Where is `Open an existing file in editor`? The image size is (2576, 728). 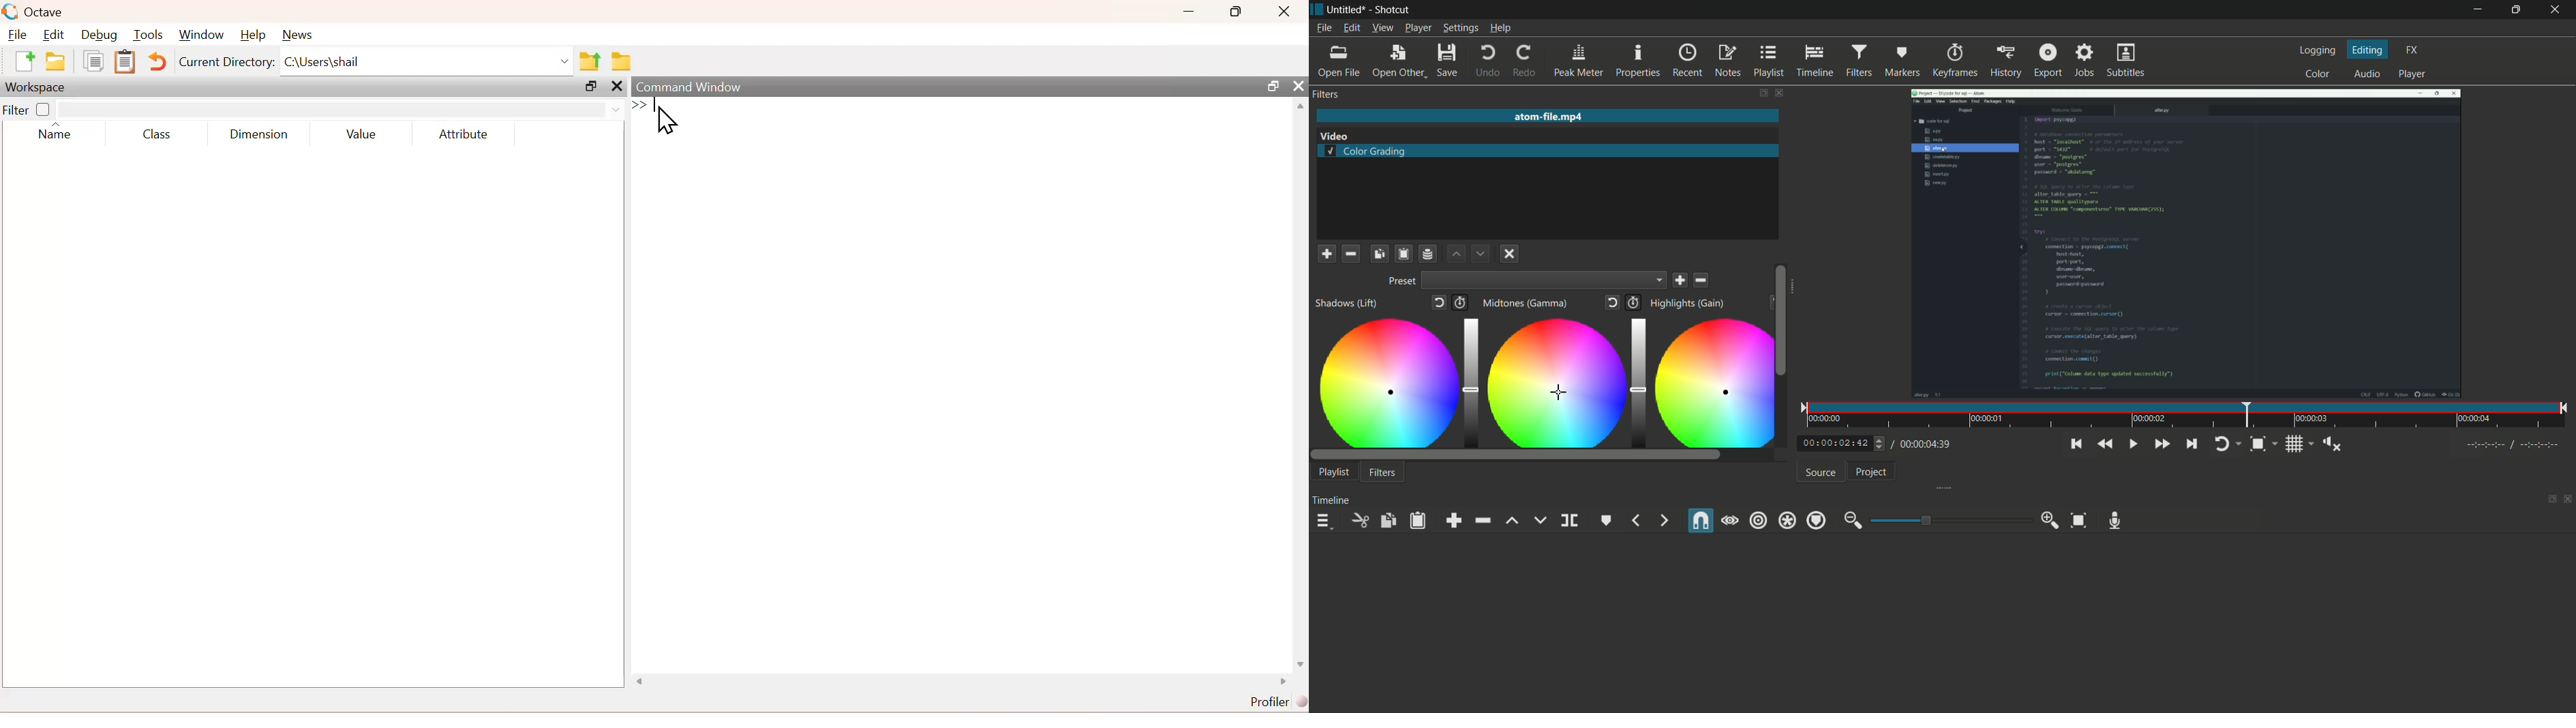
Open an existing file in editor is located at coordinates (57, 63).